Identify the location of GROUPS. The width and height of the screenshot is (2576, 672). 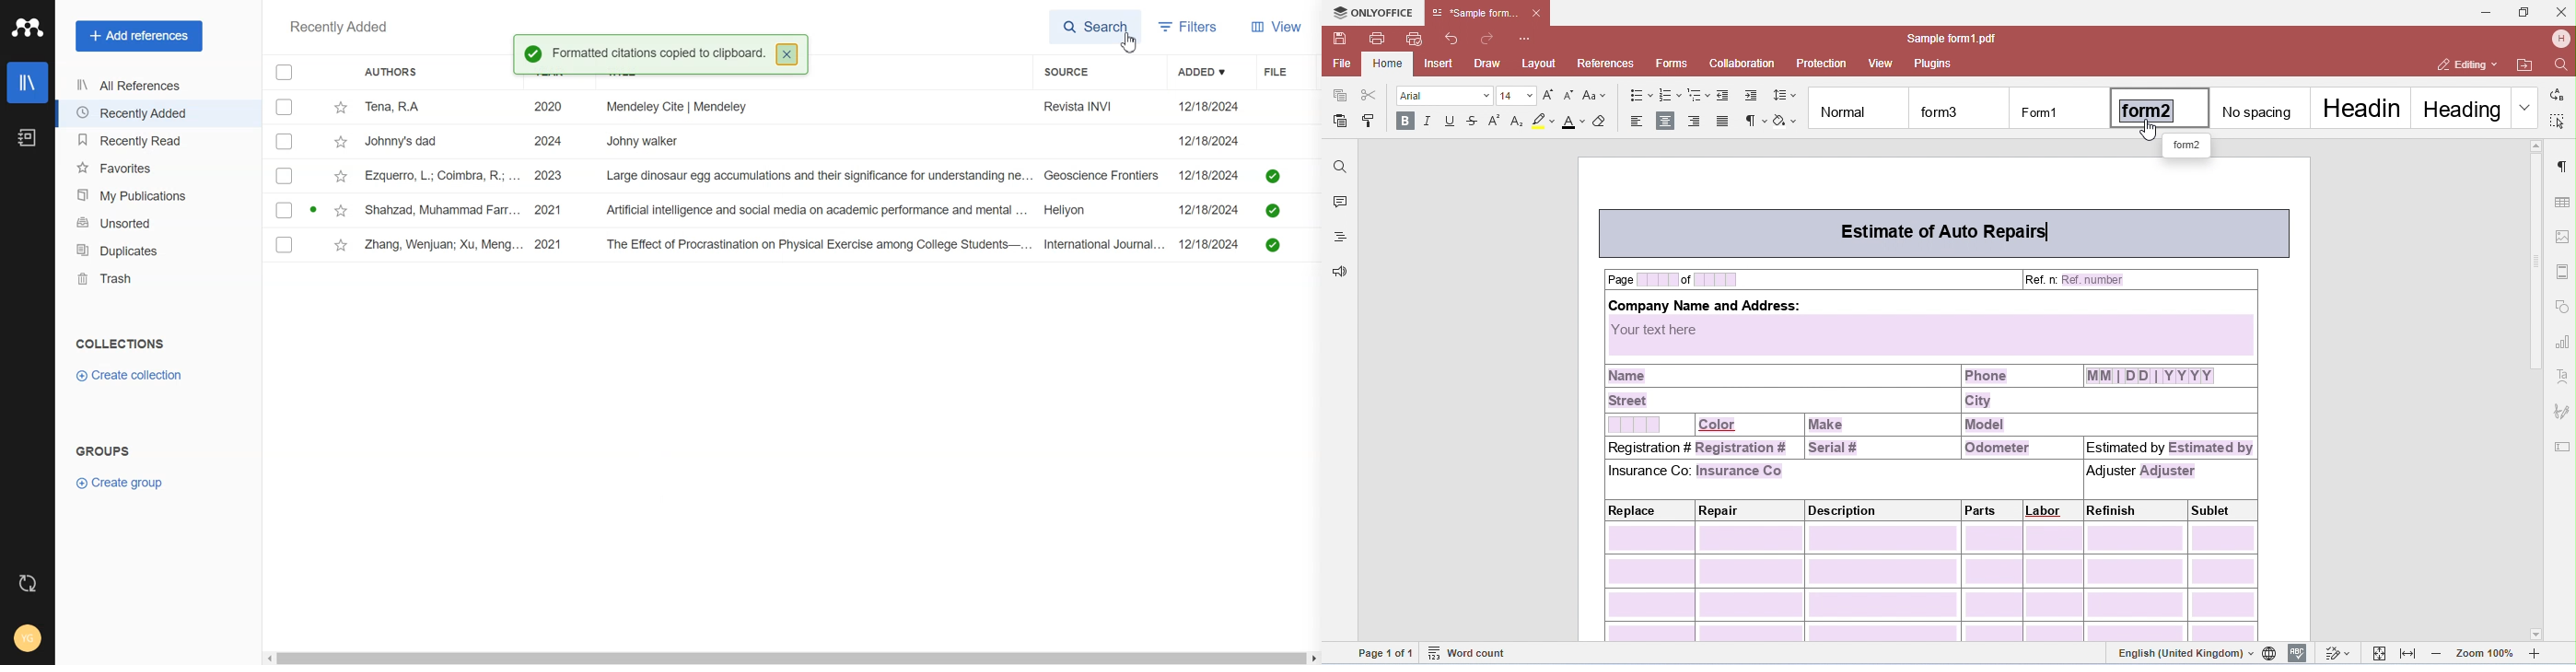
(103, 450).